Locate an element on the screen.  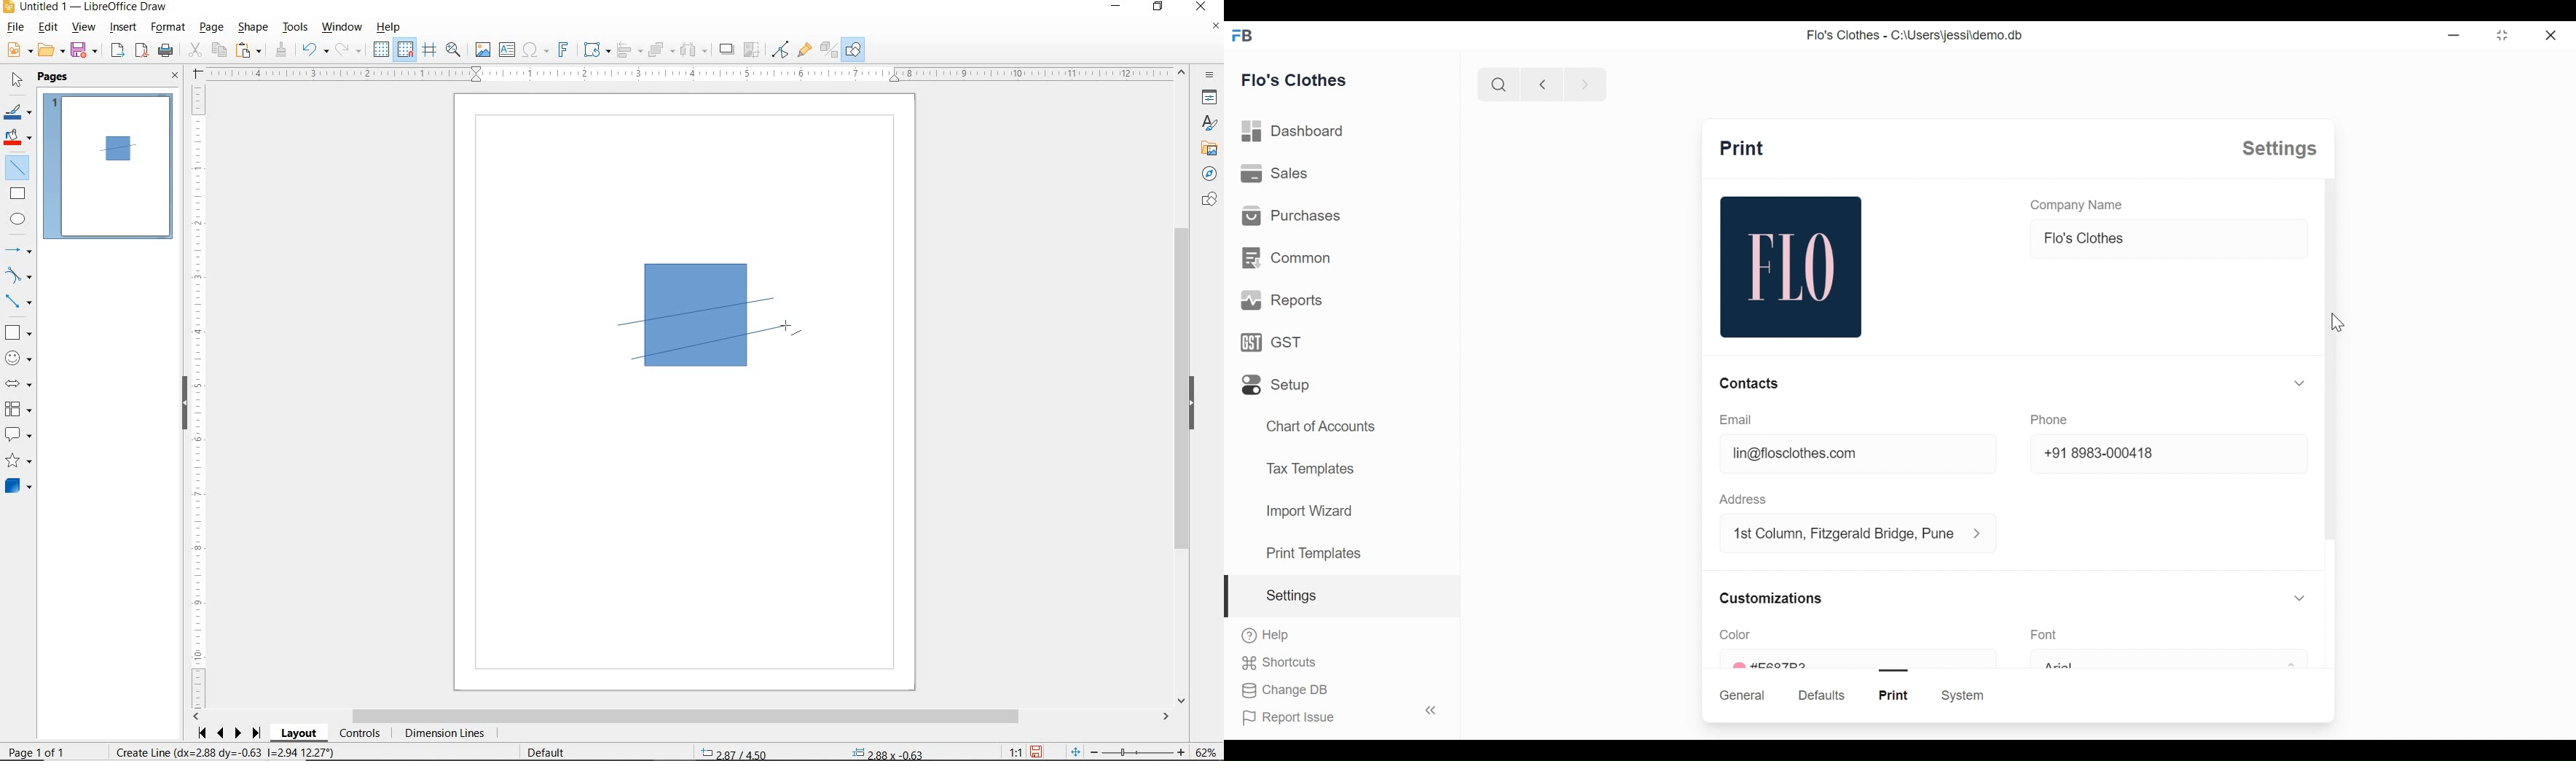
DEFAULT is located at coordinates (551, 753).